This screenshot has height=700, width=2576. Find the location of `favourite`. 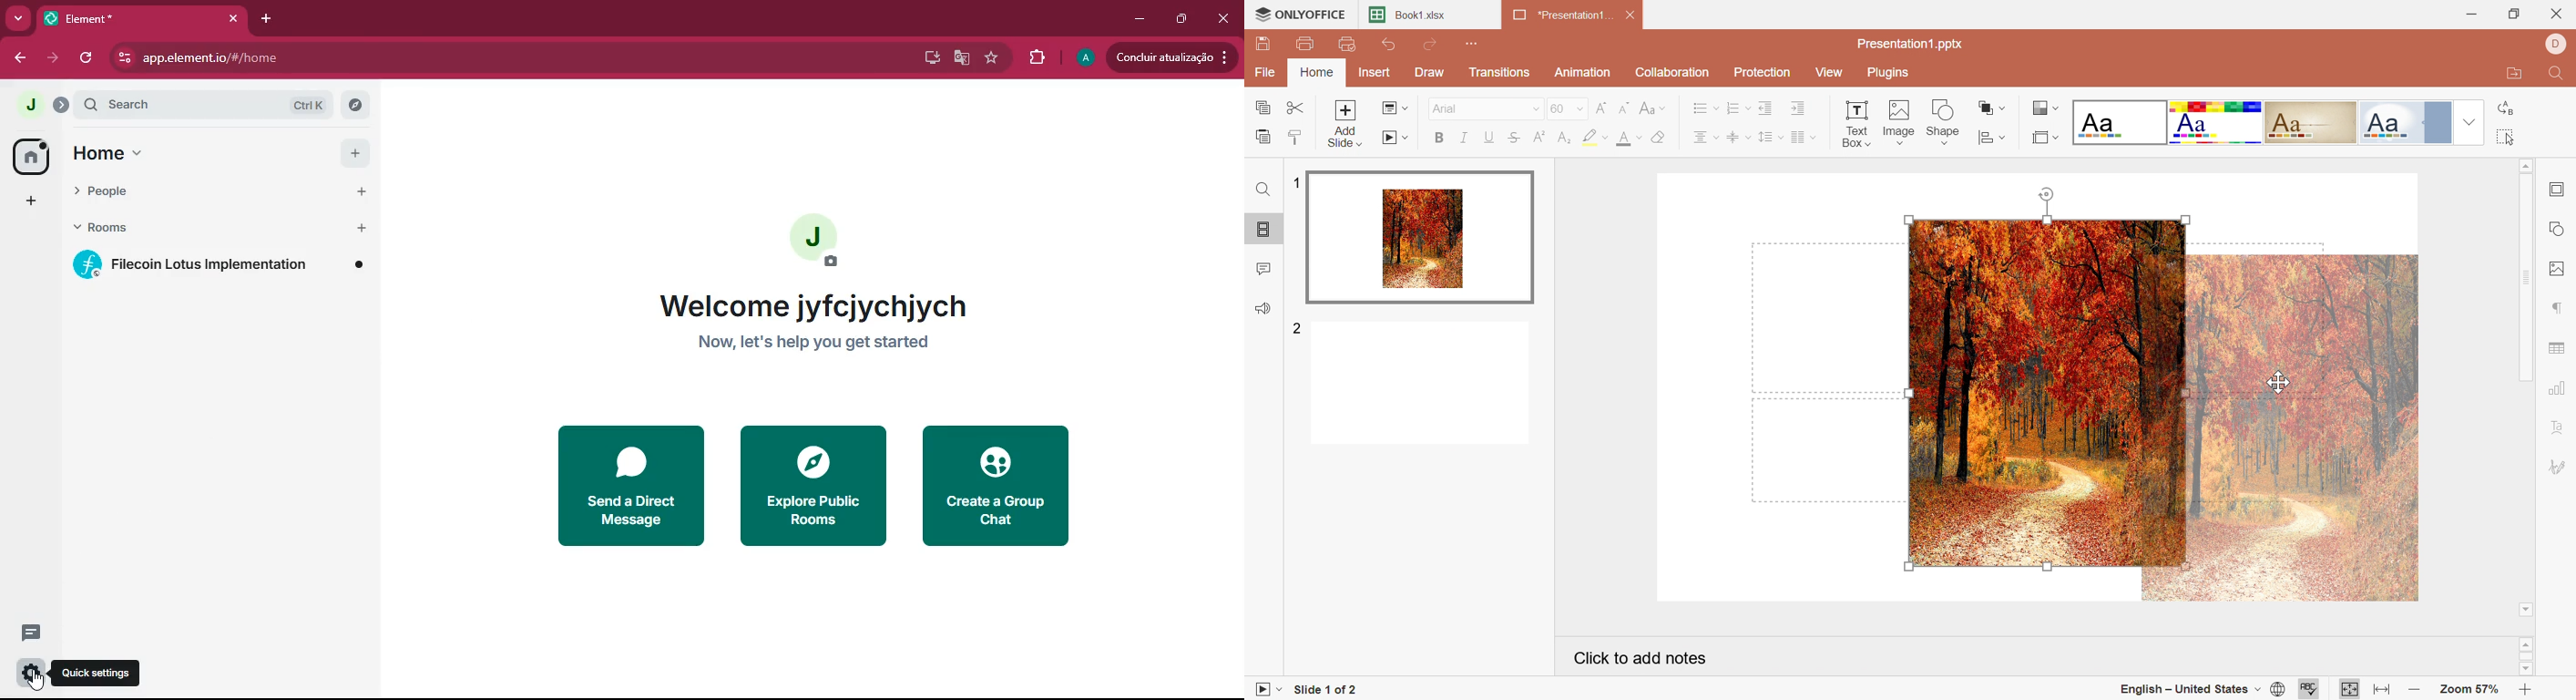

favourite is located at coordinates (995, 58).